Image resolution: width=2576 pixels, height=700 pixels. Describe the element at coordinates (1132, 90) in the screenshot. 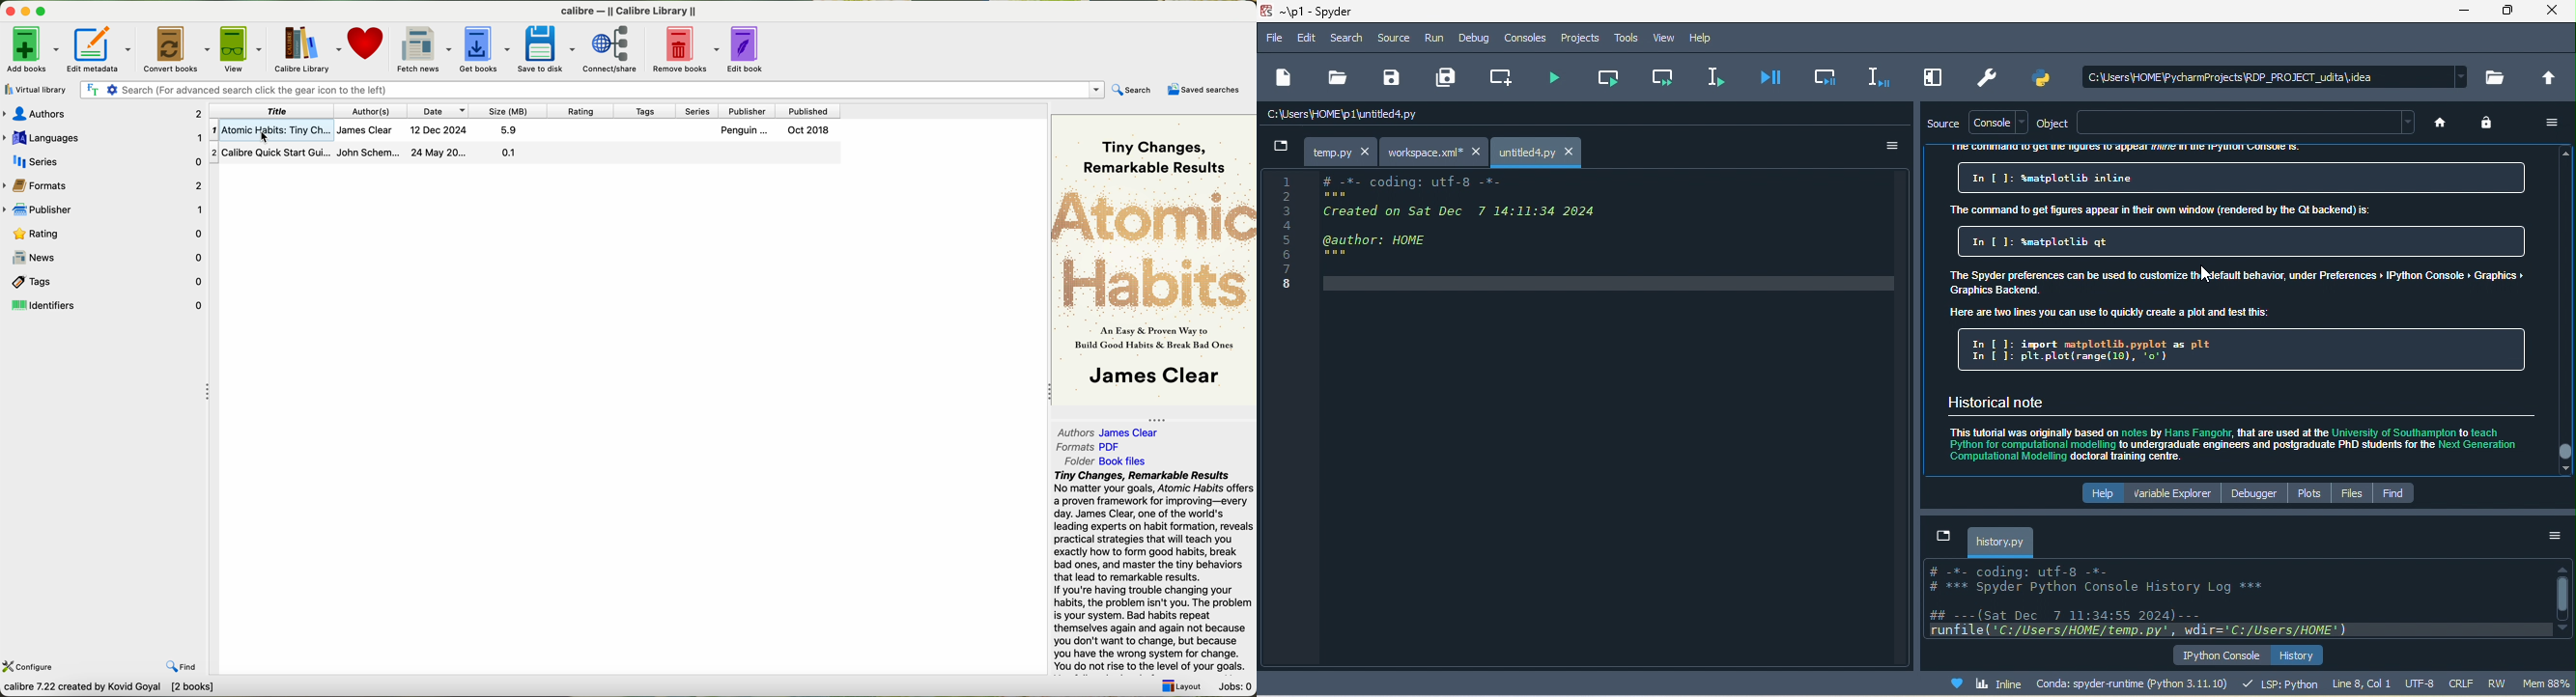

I see `search` at that location.